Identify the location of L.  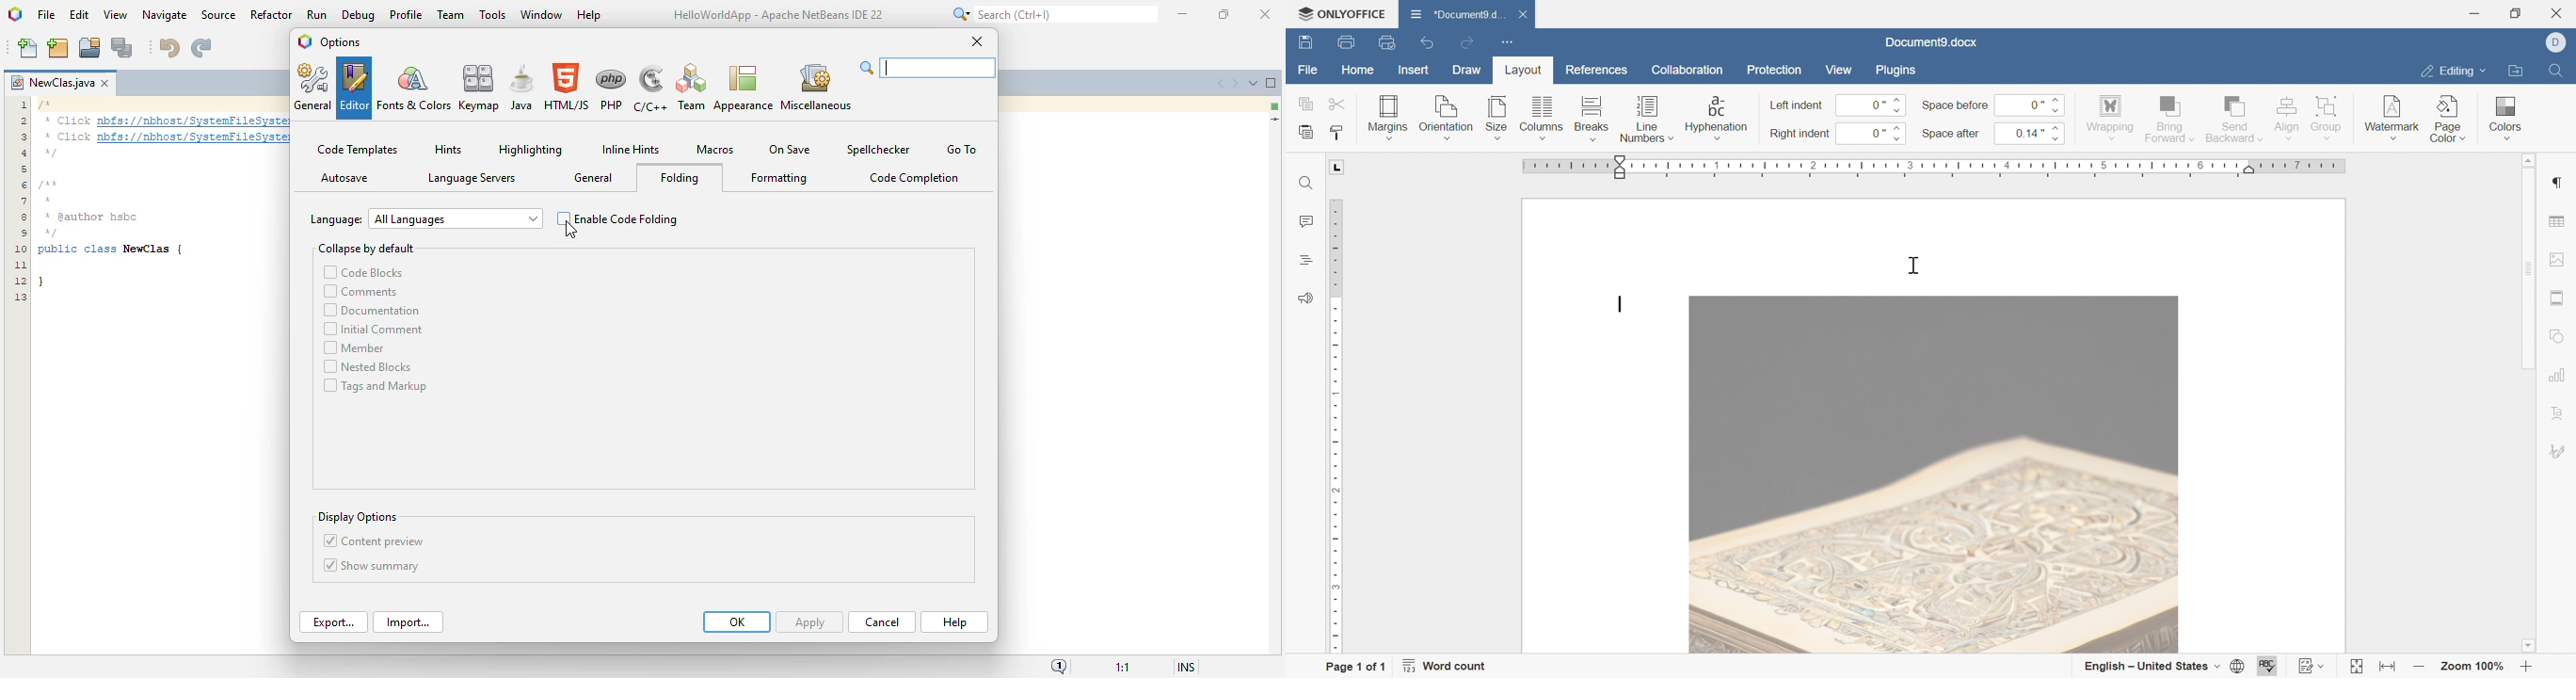
(1339, 167).